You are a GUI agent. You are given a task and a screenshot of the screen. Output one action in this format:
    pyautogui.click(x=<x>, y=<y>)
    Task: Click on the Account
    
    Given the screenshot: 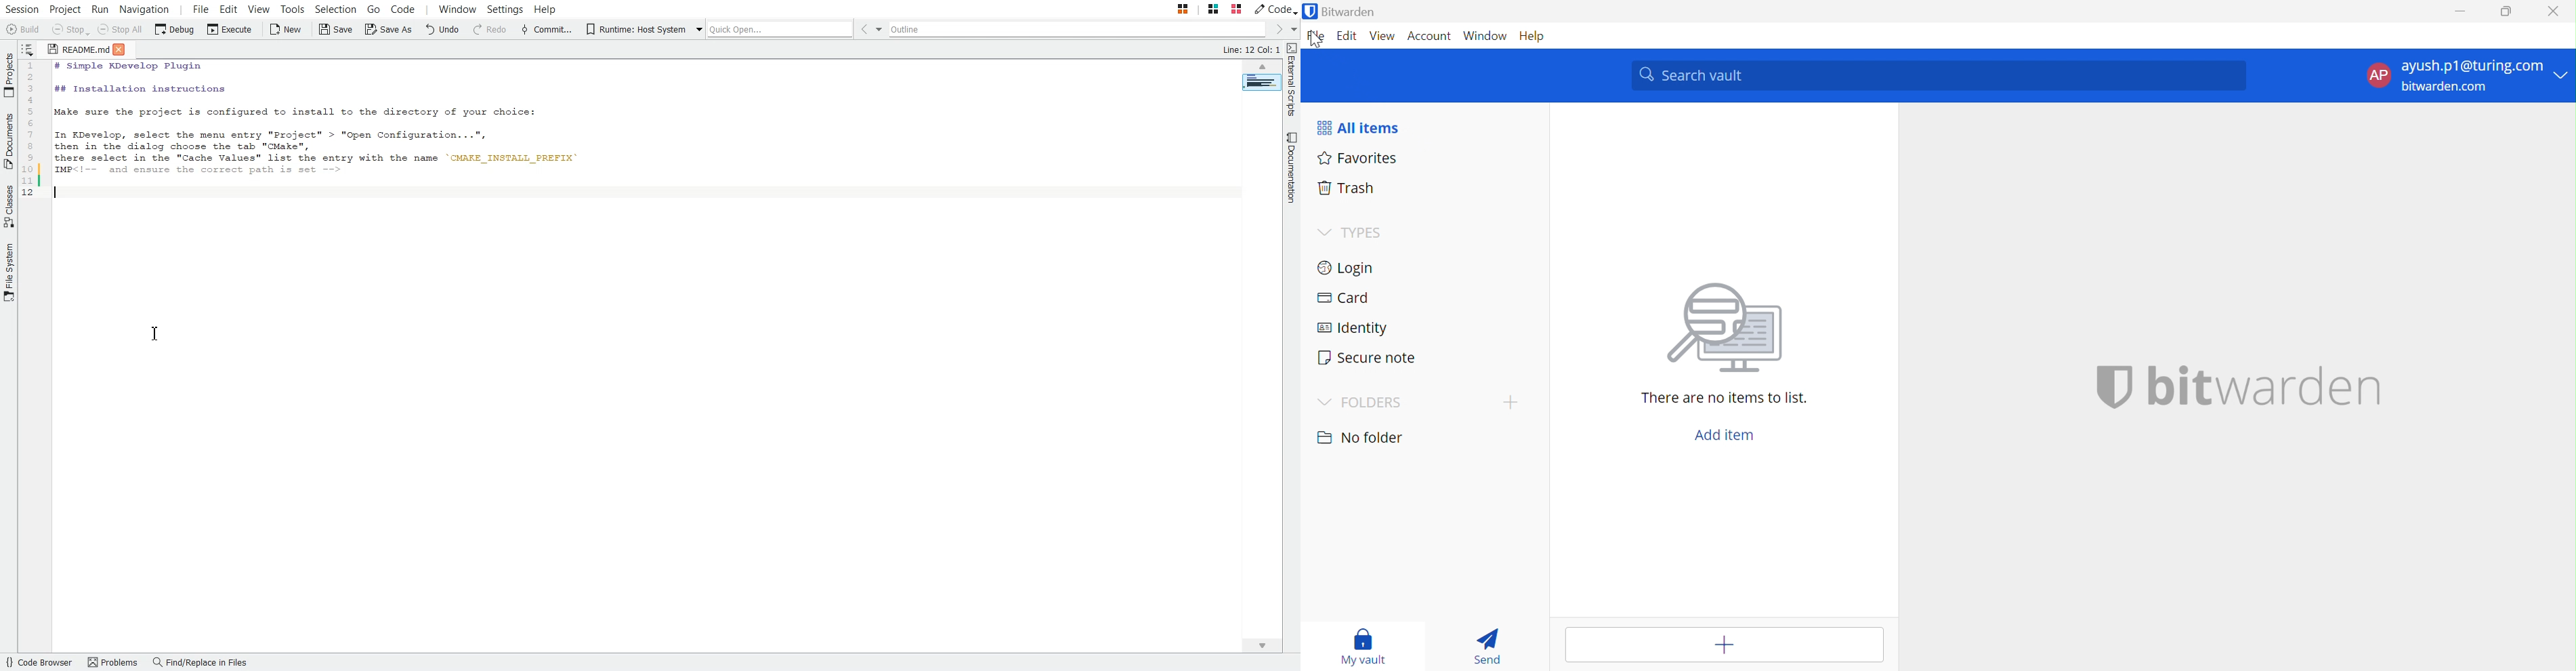 What is the action you would take?
    pyautogui.click(x=1430, y=37)
    